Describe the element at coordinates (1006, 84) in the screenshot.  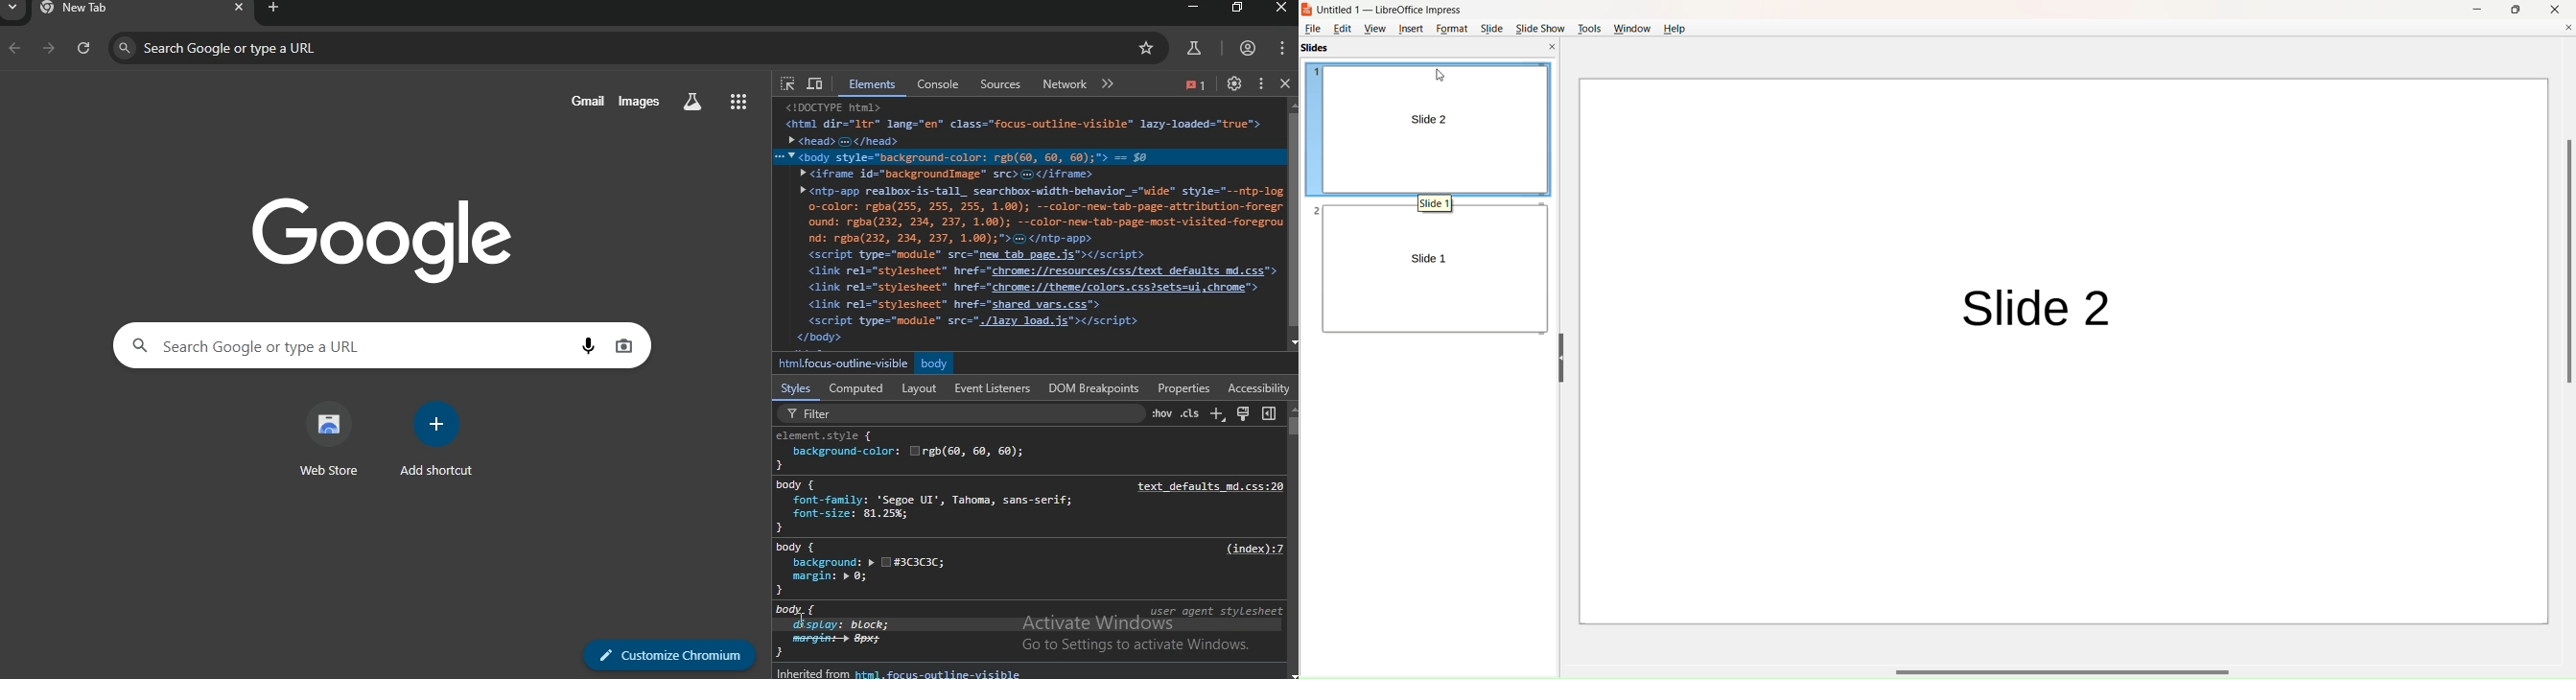
I see `sources` at that location.